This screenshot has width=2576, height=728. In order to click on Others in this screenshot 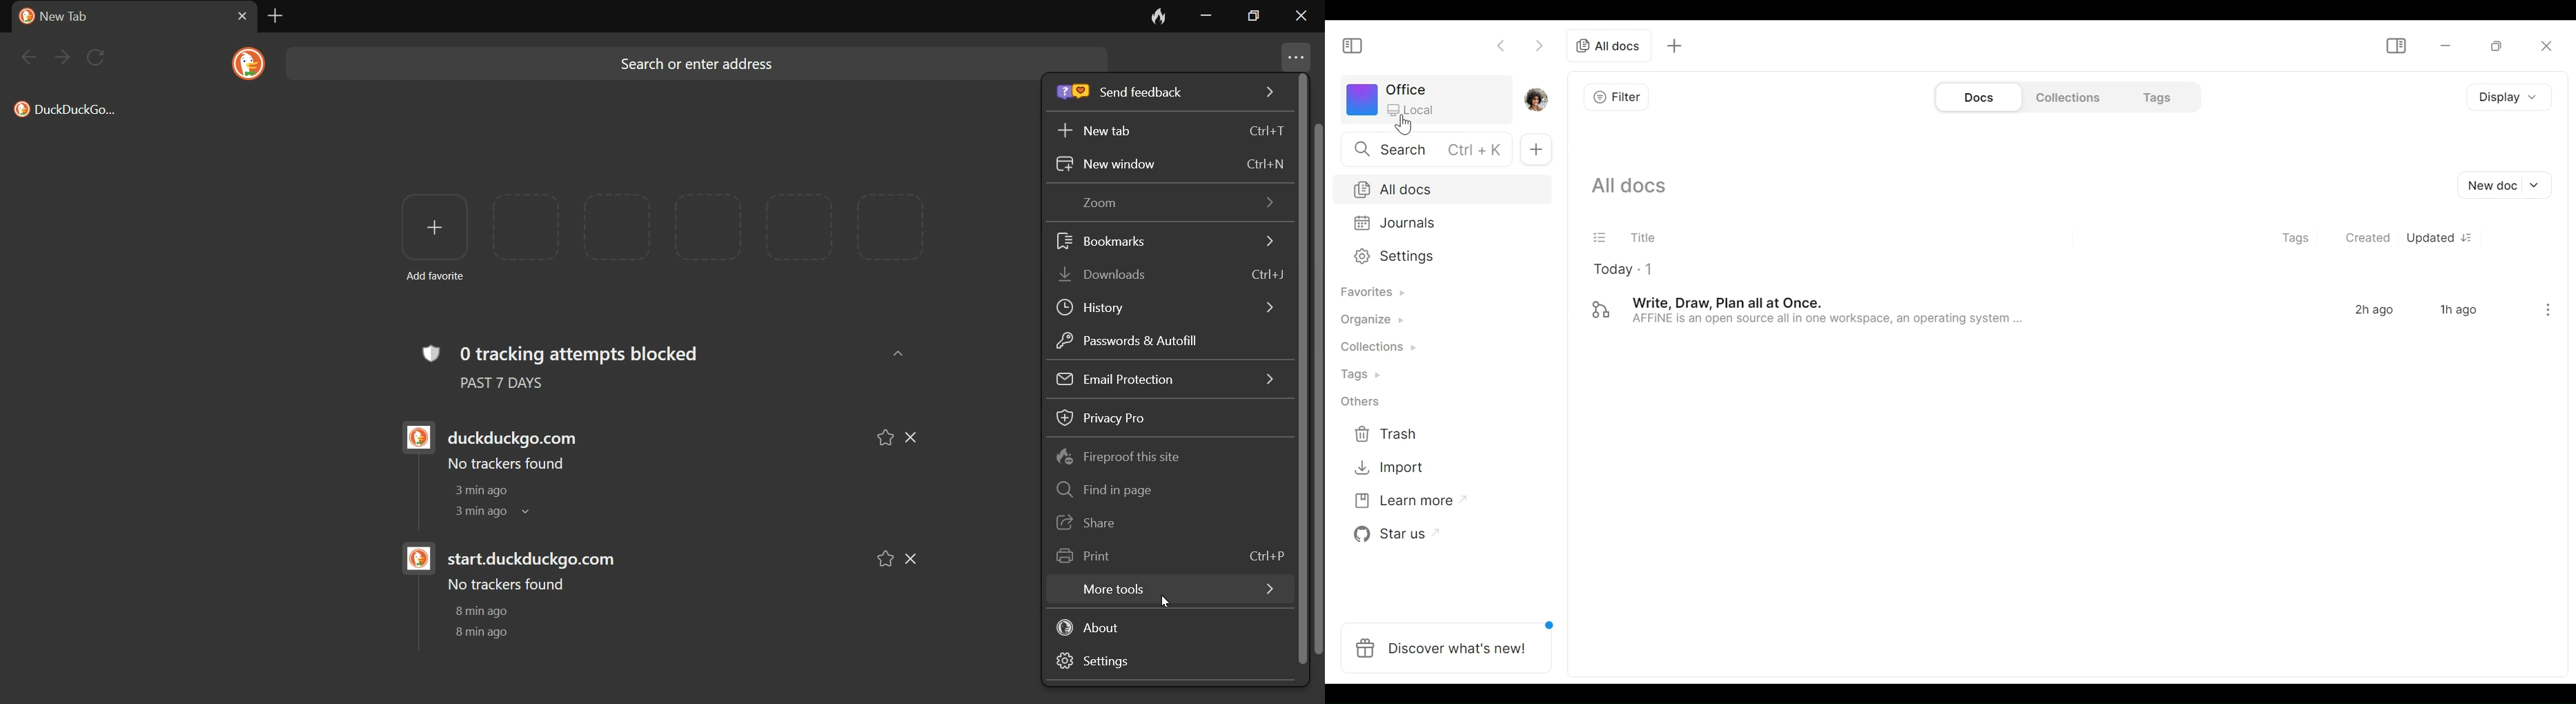, I will do `click(1358, 401)`.